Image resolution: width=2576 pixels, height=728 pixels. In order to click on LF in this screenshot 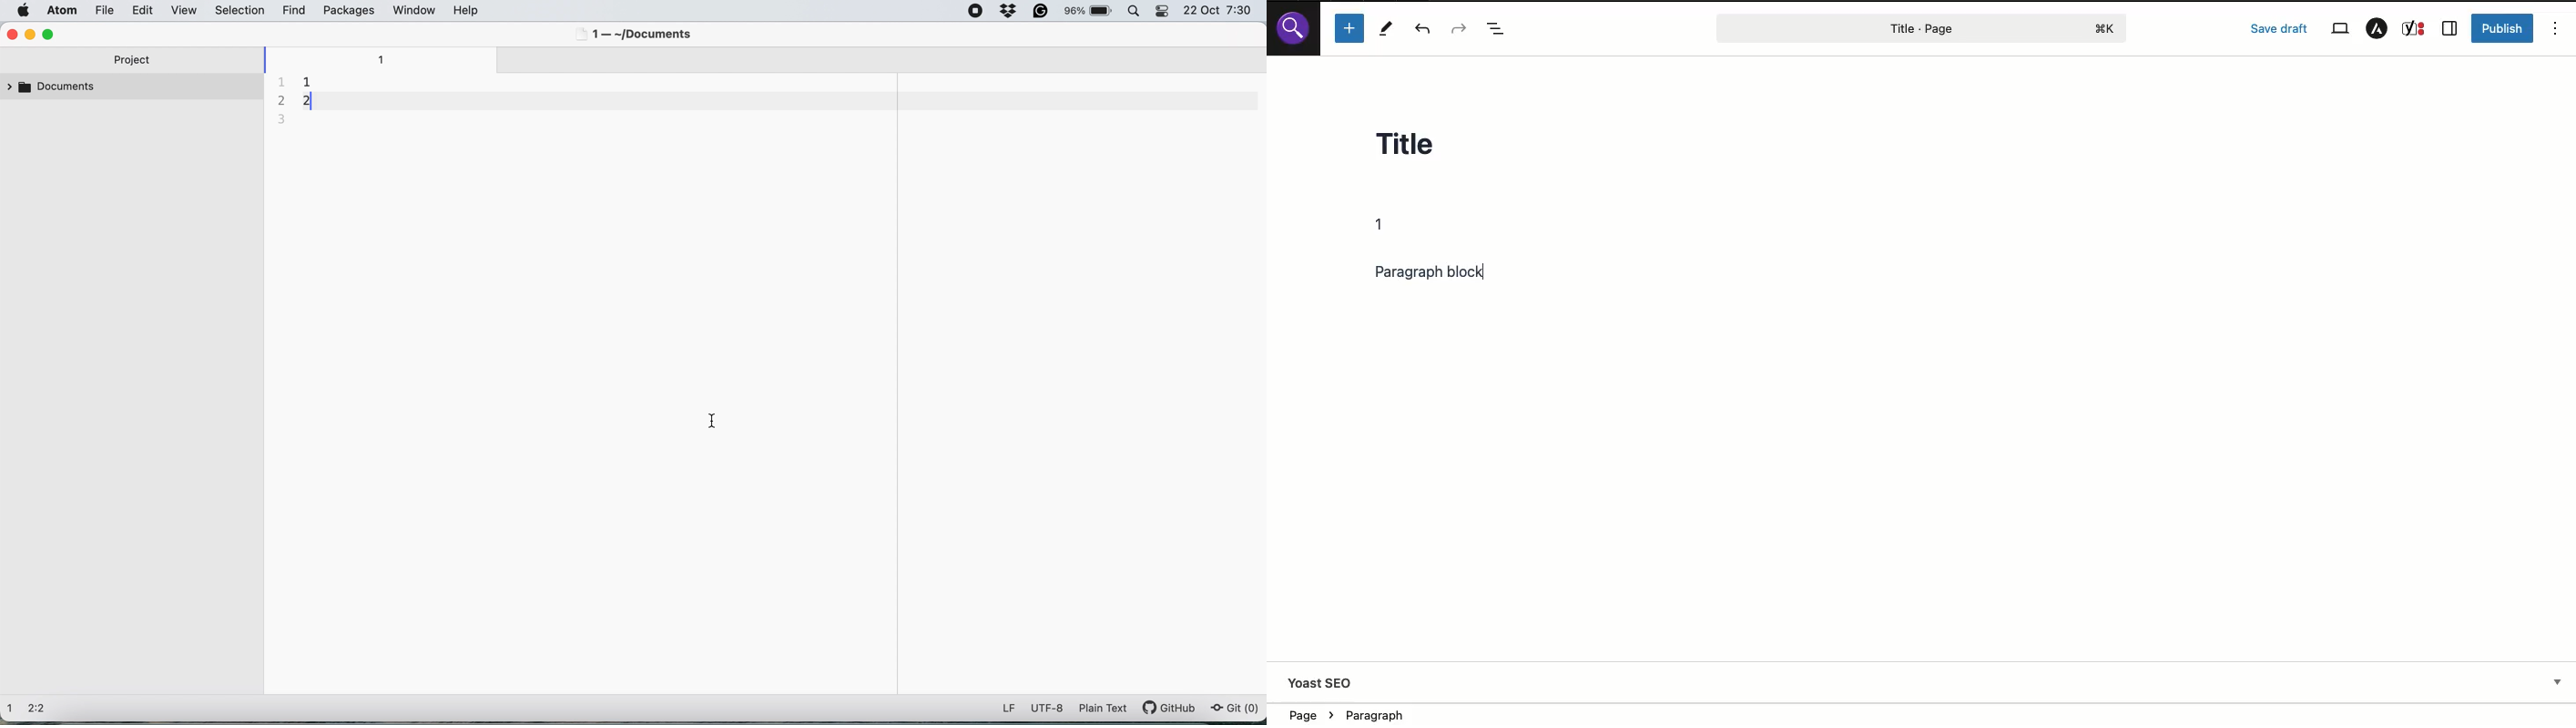, I will do `click(1009, 708)`.